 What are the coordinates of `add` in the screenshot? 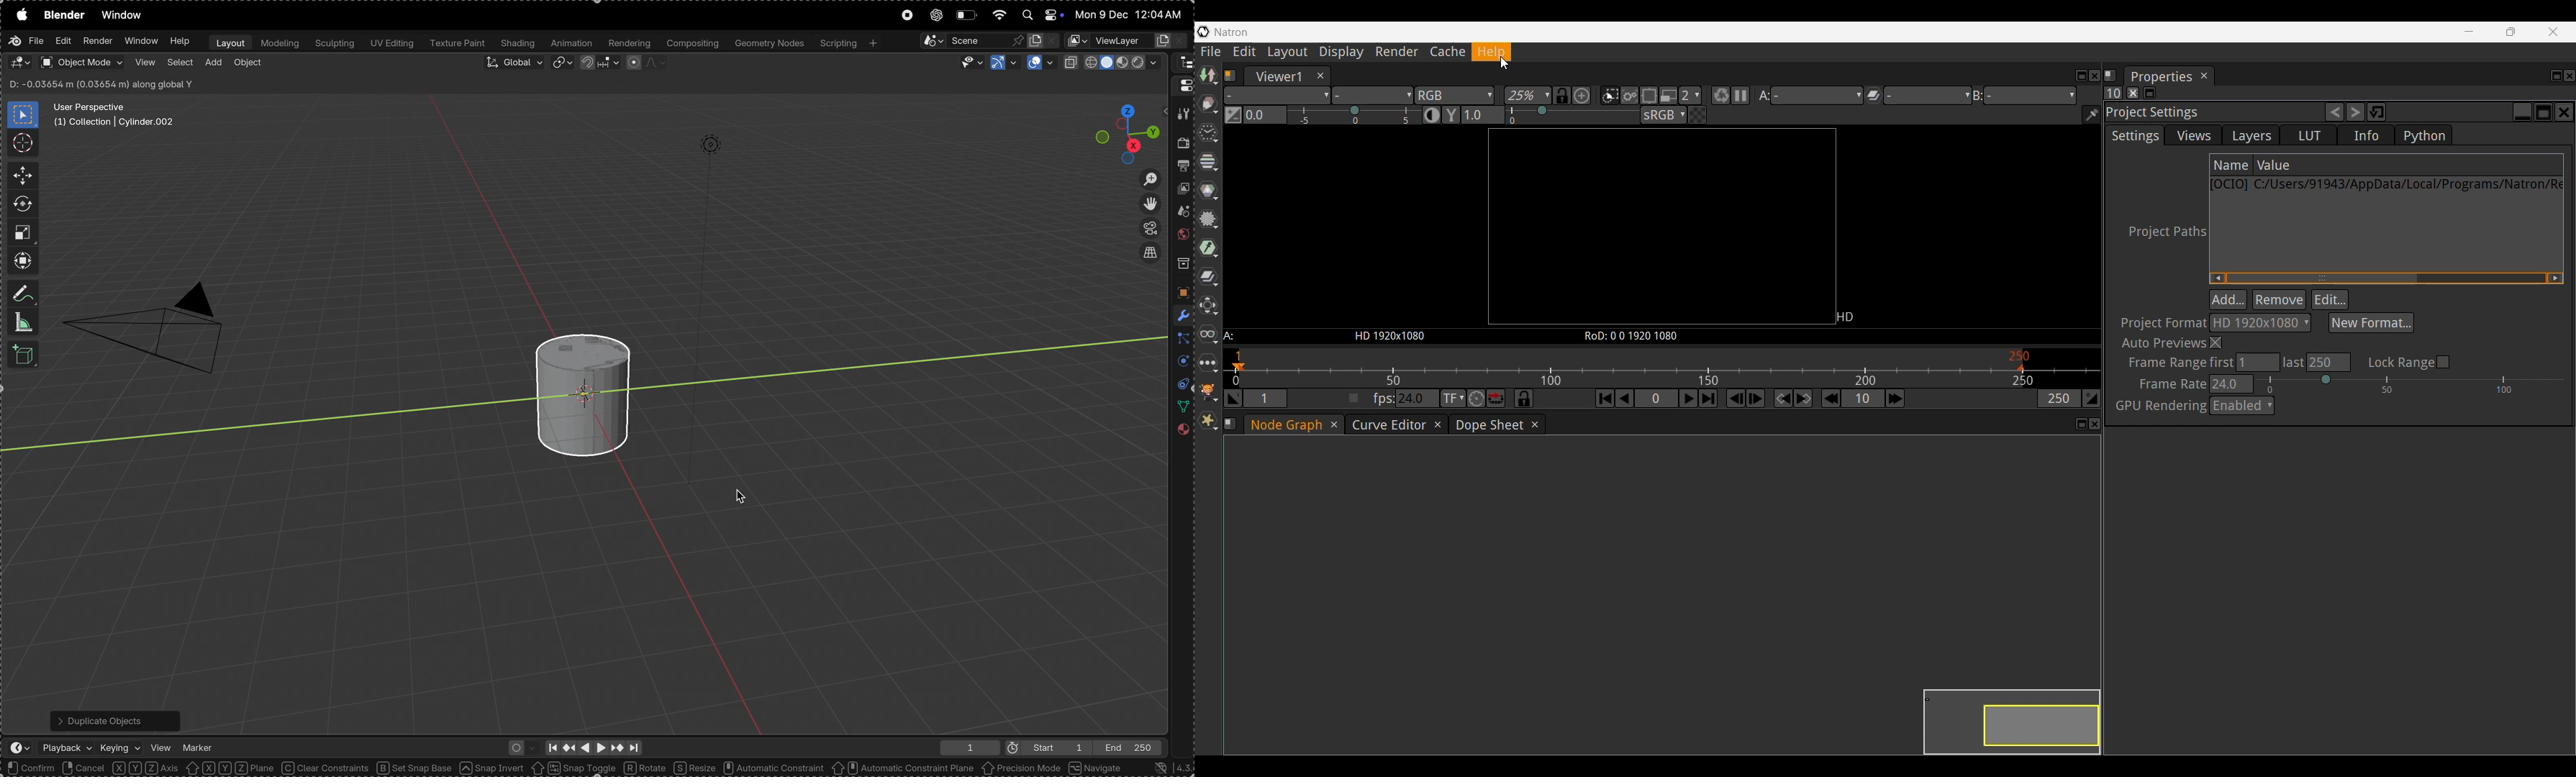 It's located at (213, 63).